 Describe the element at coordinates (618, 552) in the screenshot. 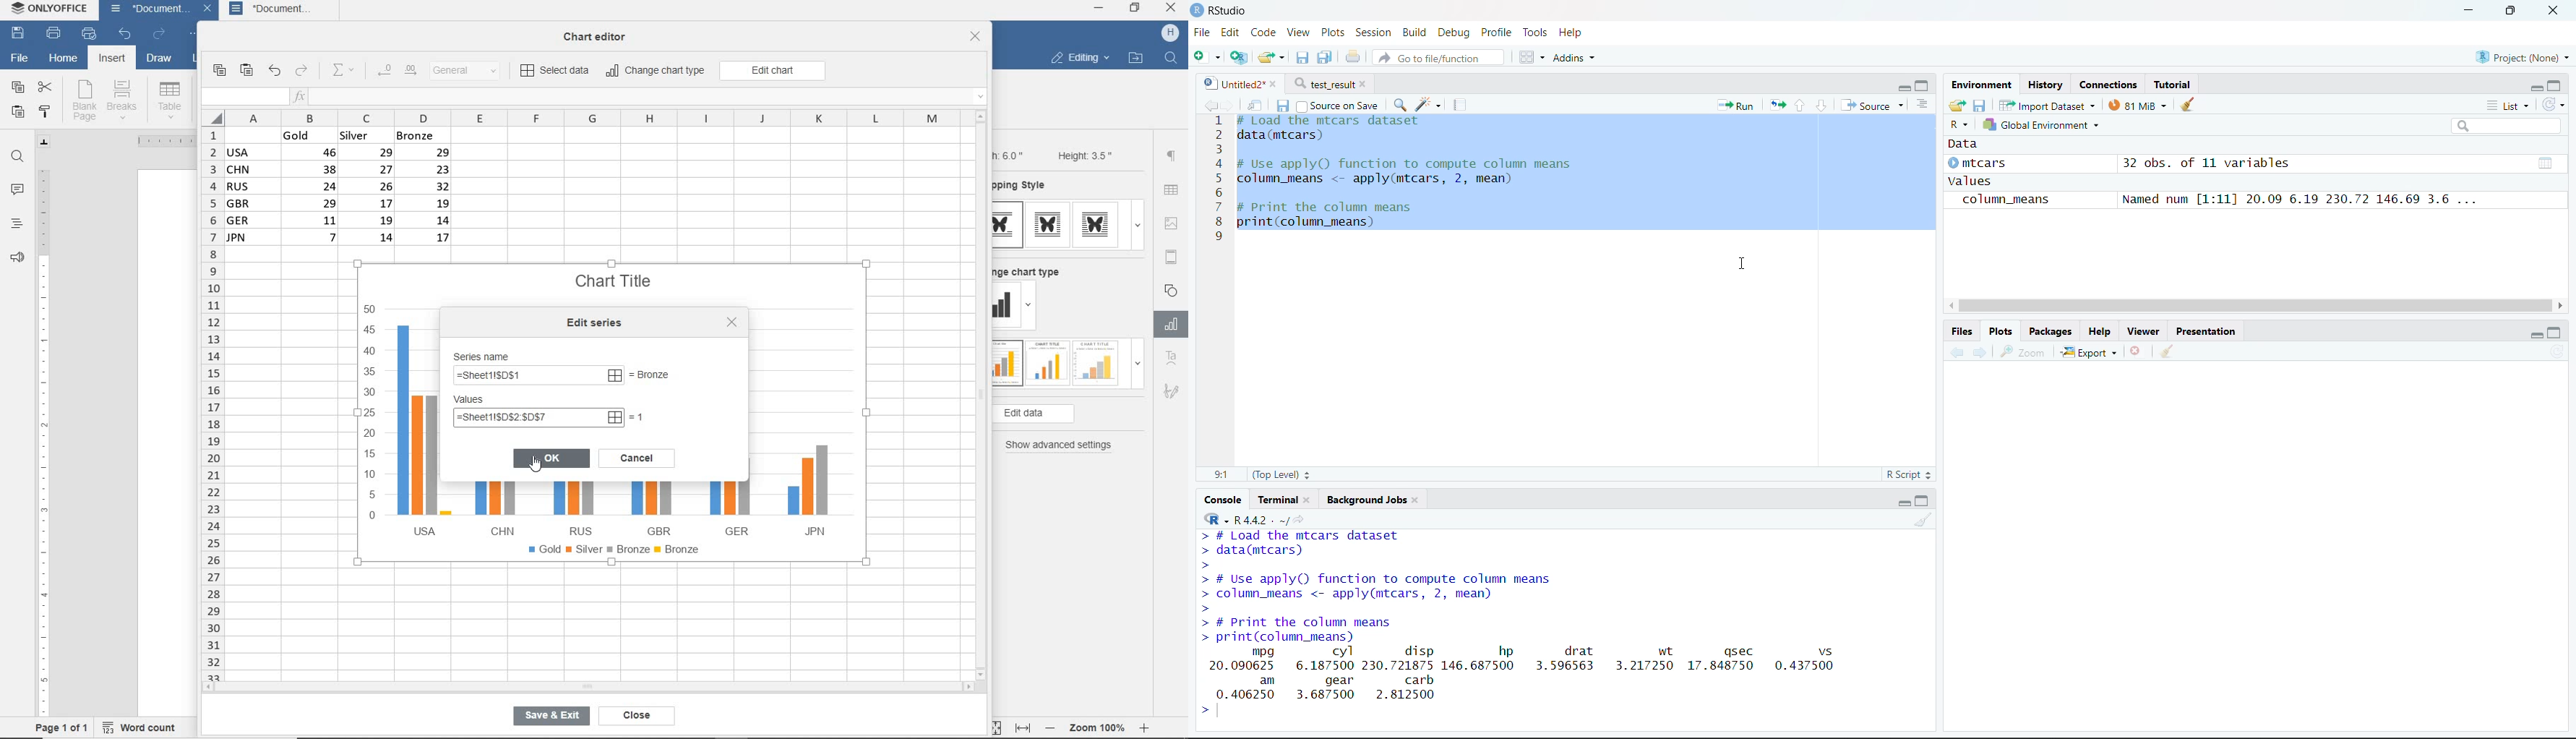

I see `legend` at that location.